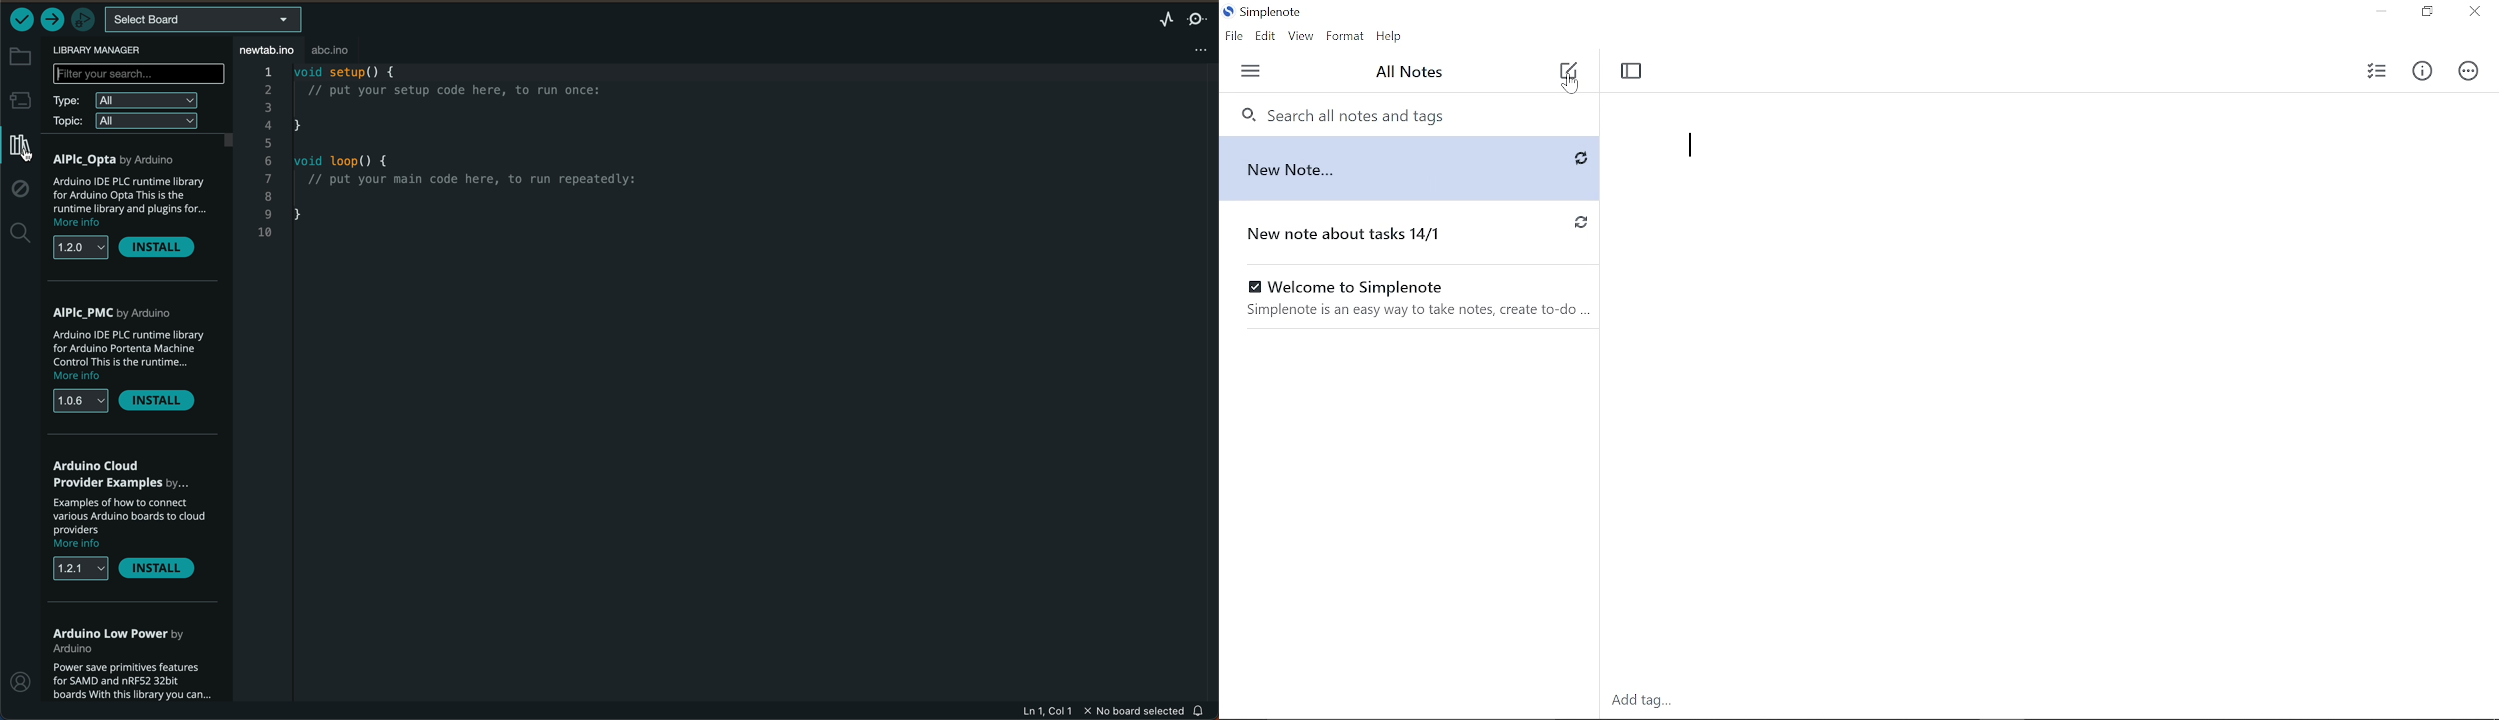  Describe the element at coordinates (2422, 73) in the screenshot. I see `Info` at that location.